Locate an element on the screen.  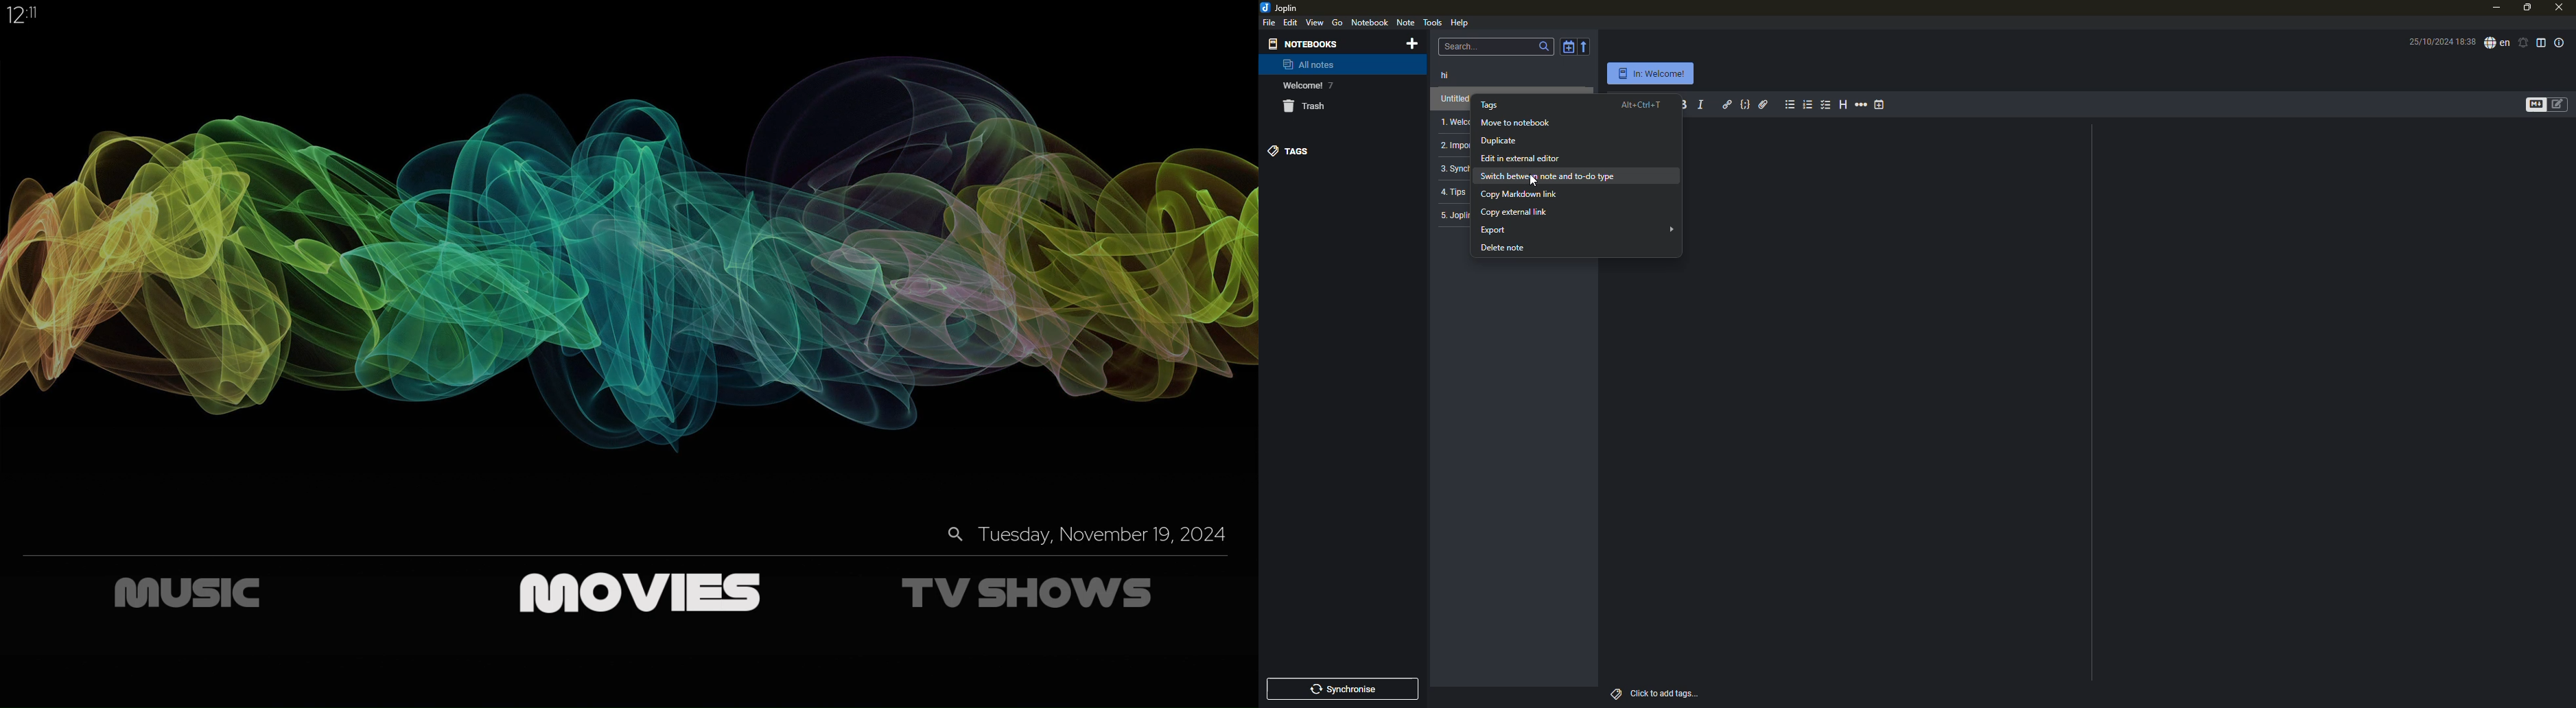
notebooks is located at coordinates (1302, 43).